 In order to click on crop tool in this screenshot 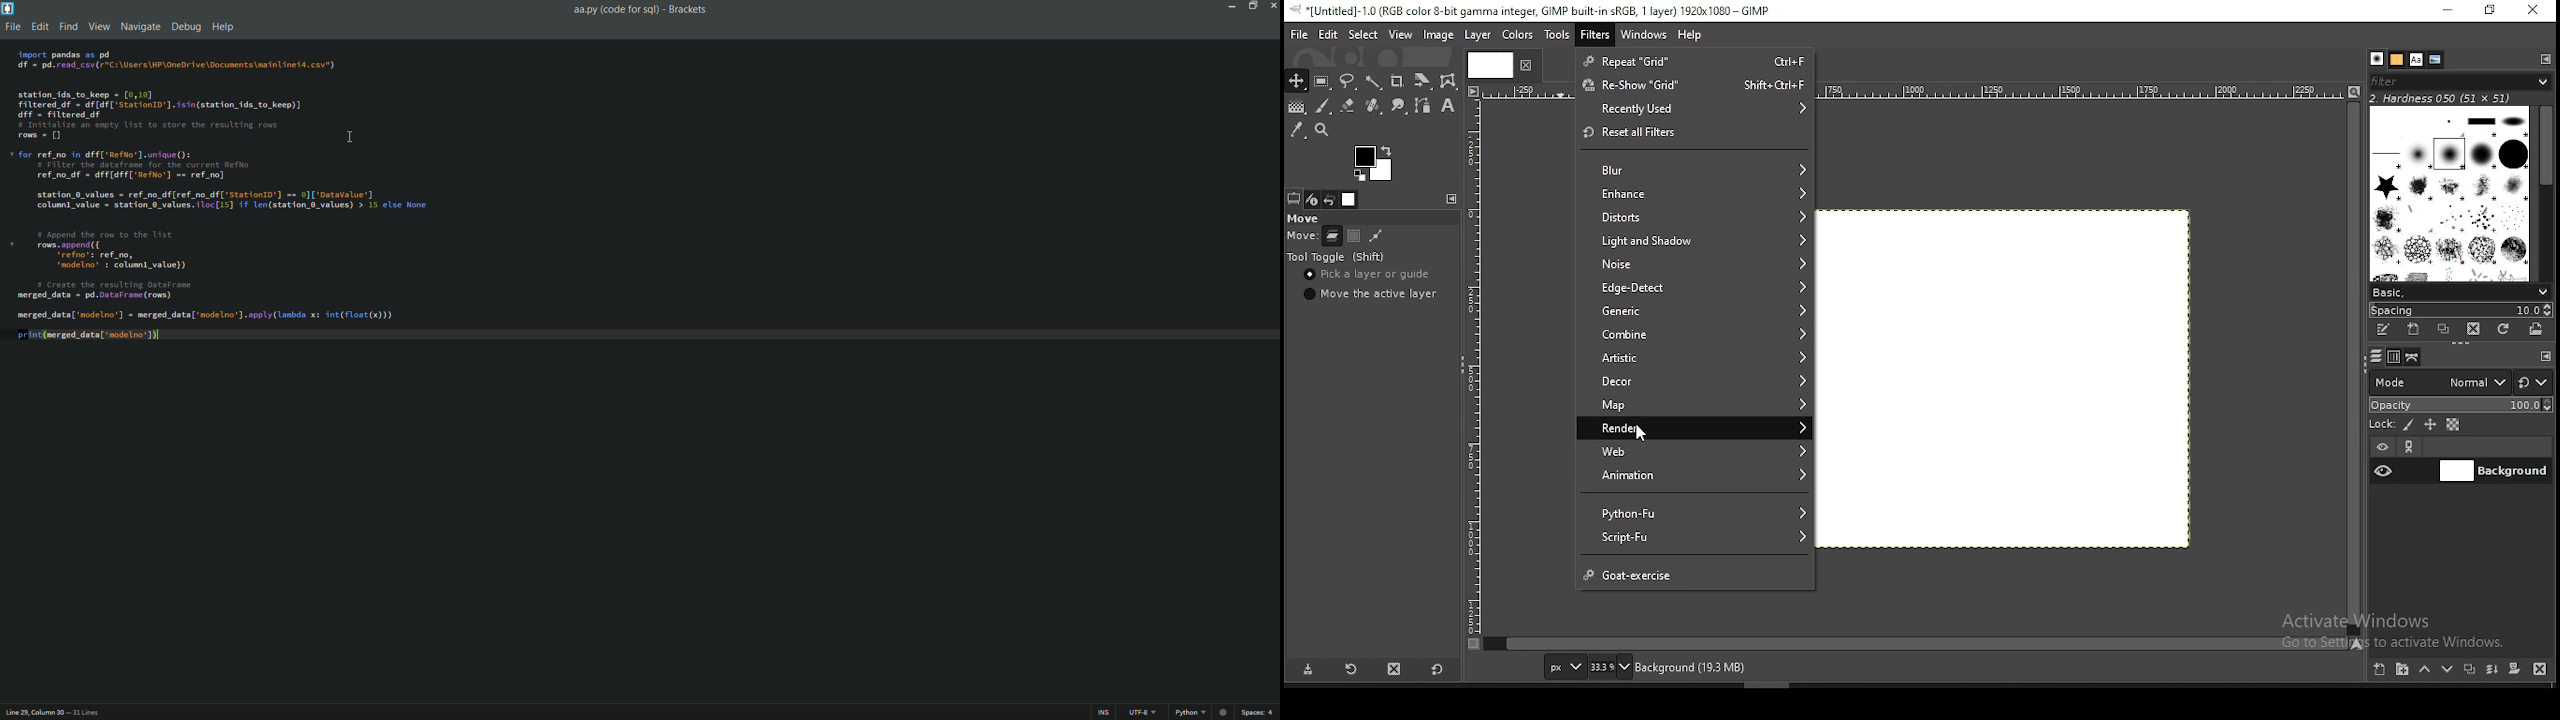, I will do `click(1420, 82)`.